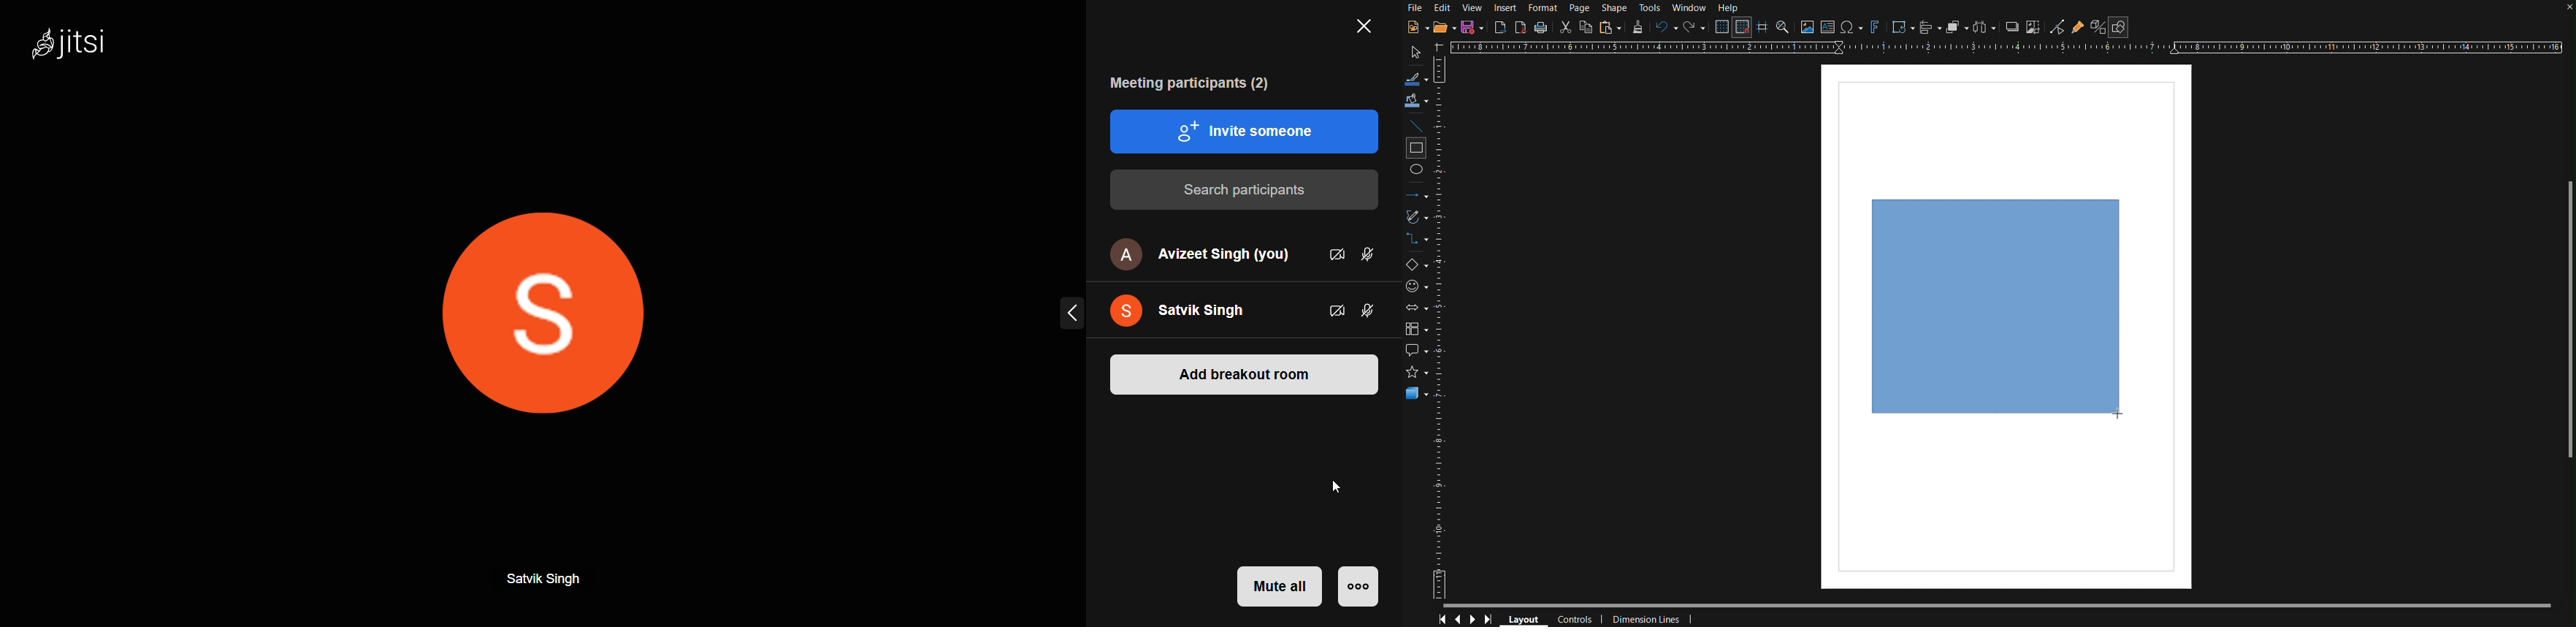 The width and height of the screenshot is (2576, 644). What do you see at coordinates (1828, 27) in the screenshot?
I see `Insert Textbox` at bounding box center [1828, 27].